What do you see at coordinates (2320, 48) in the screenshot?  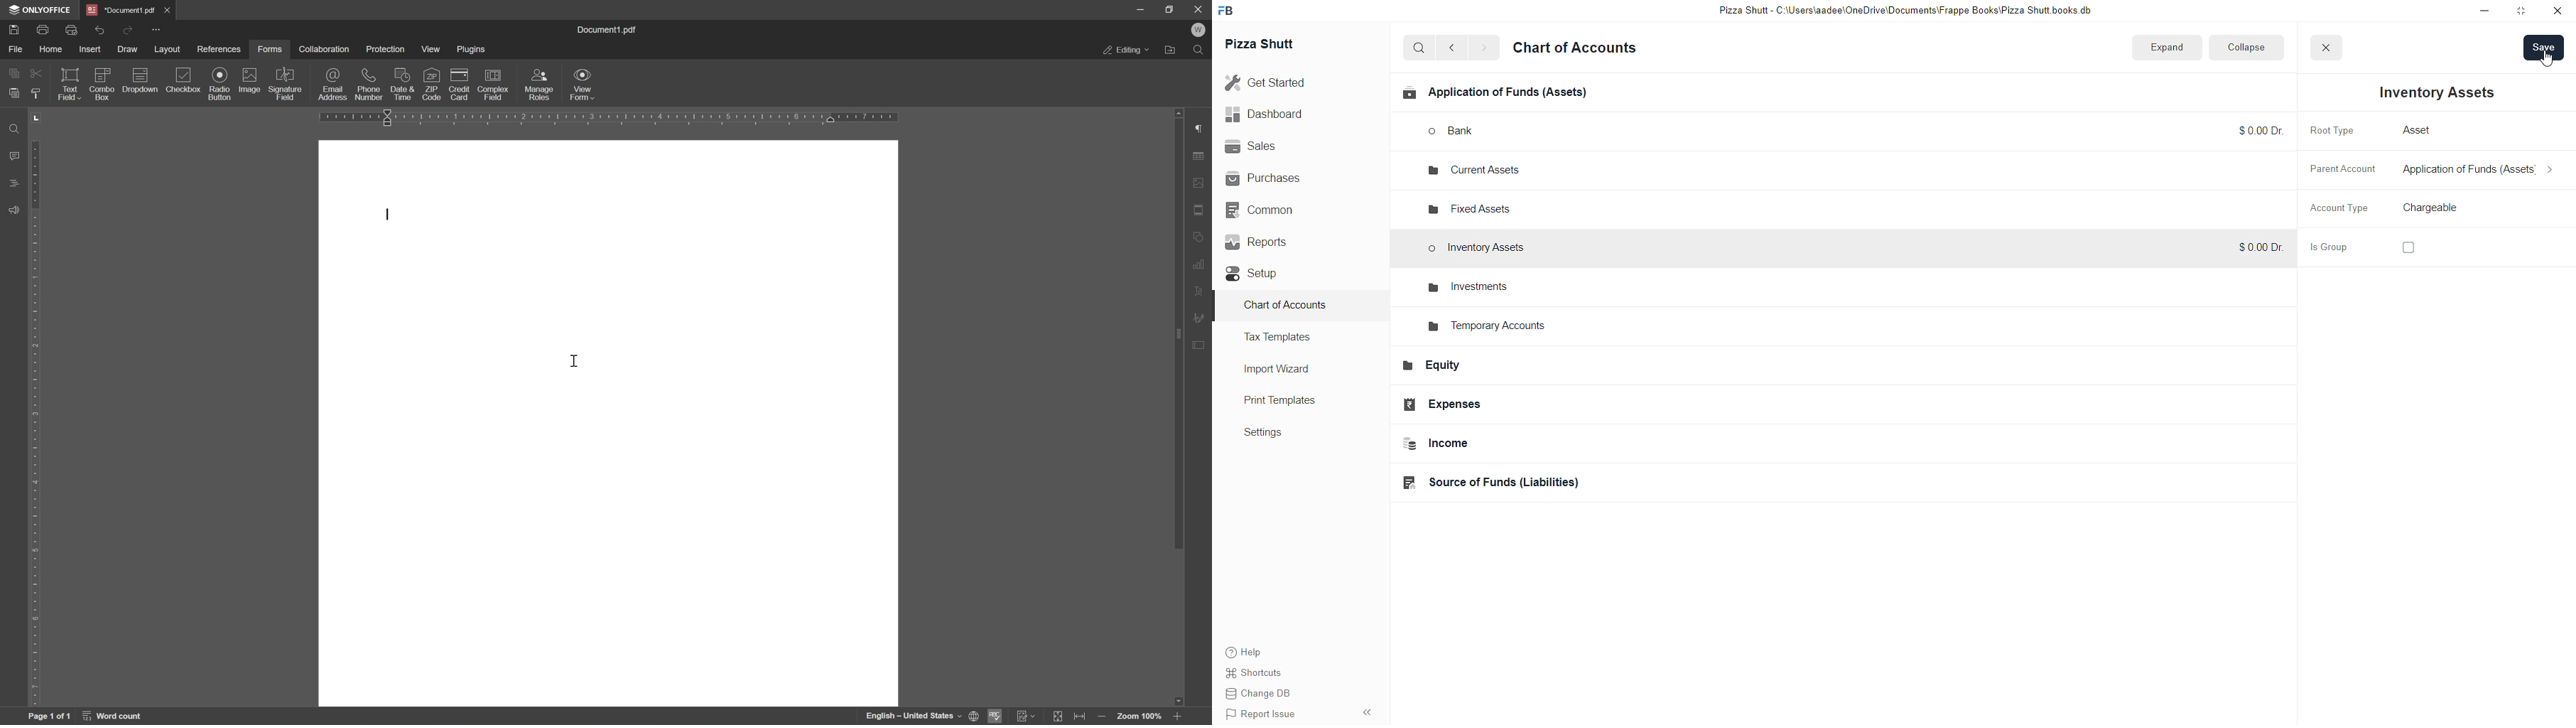 I see `close ` at bounding box center [2320, 48].